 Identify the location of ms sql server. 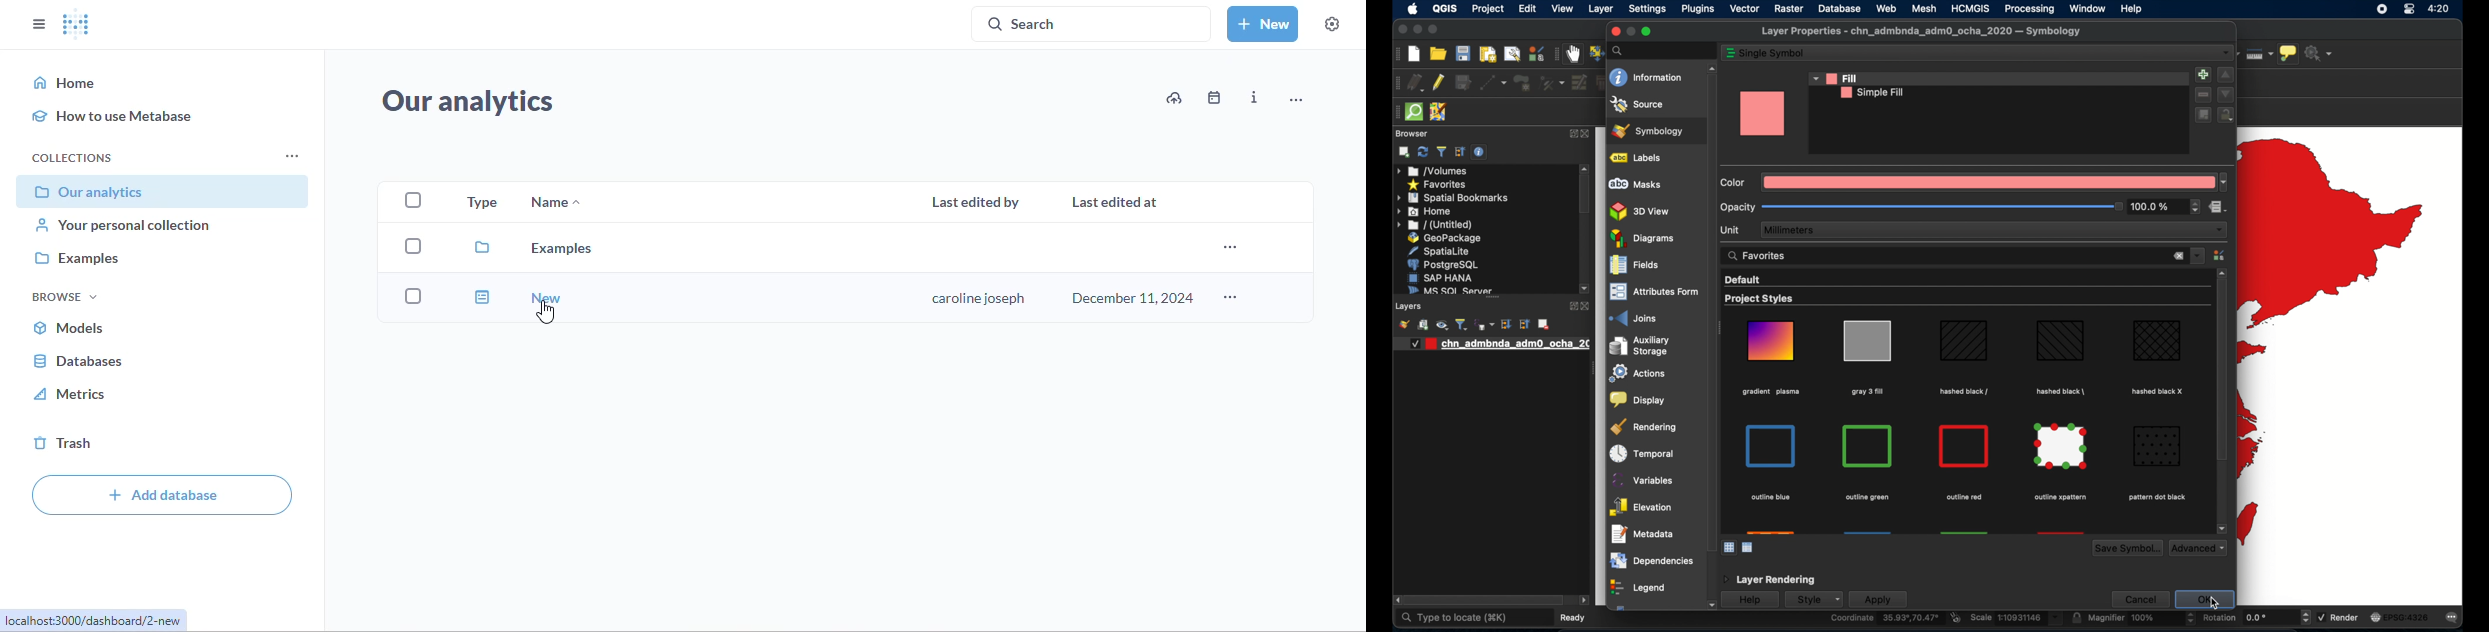
(1448, 289).